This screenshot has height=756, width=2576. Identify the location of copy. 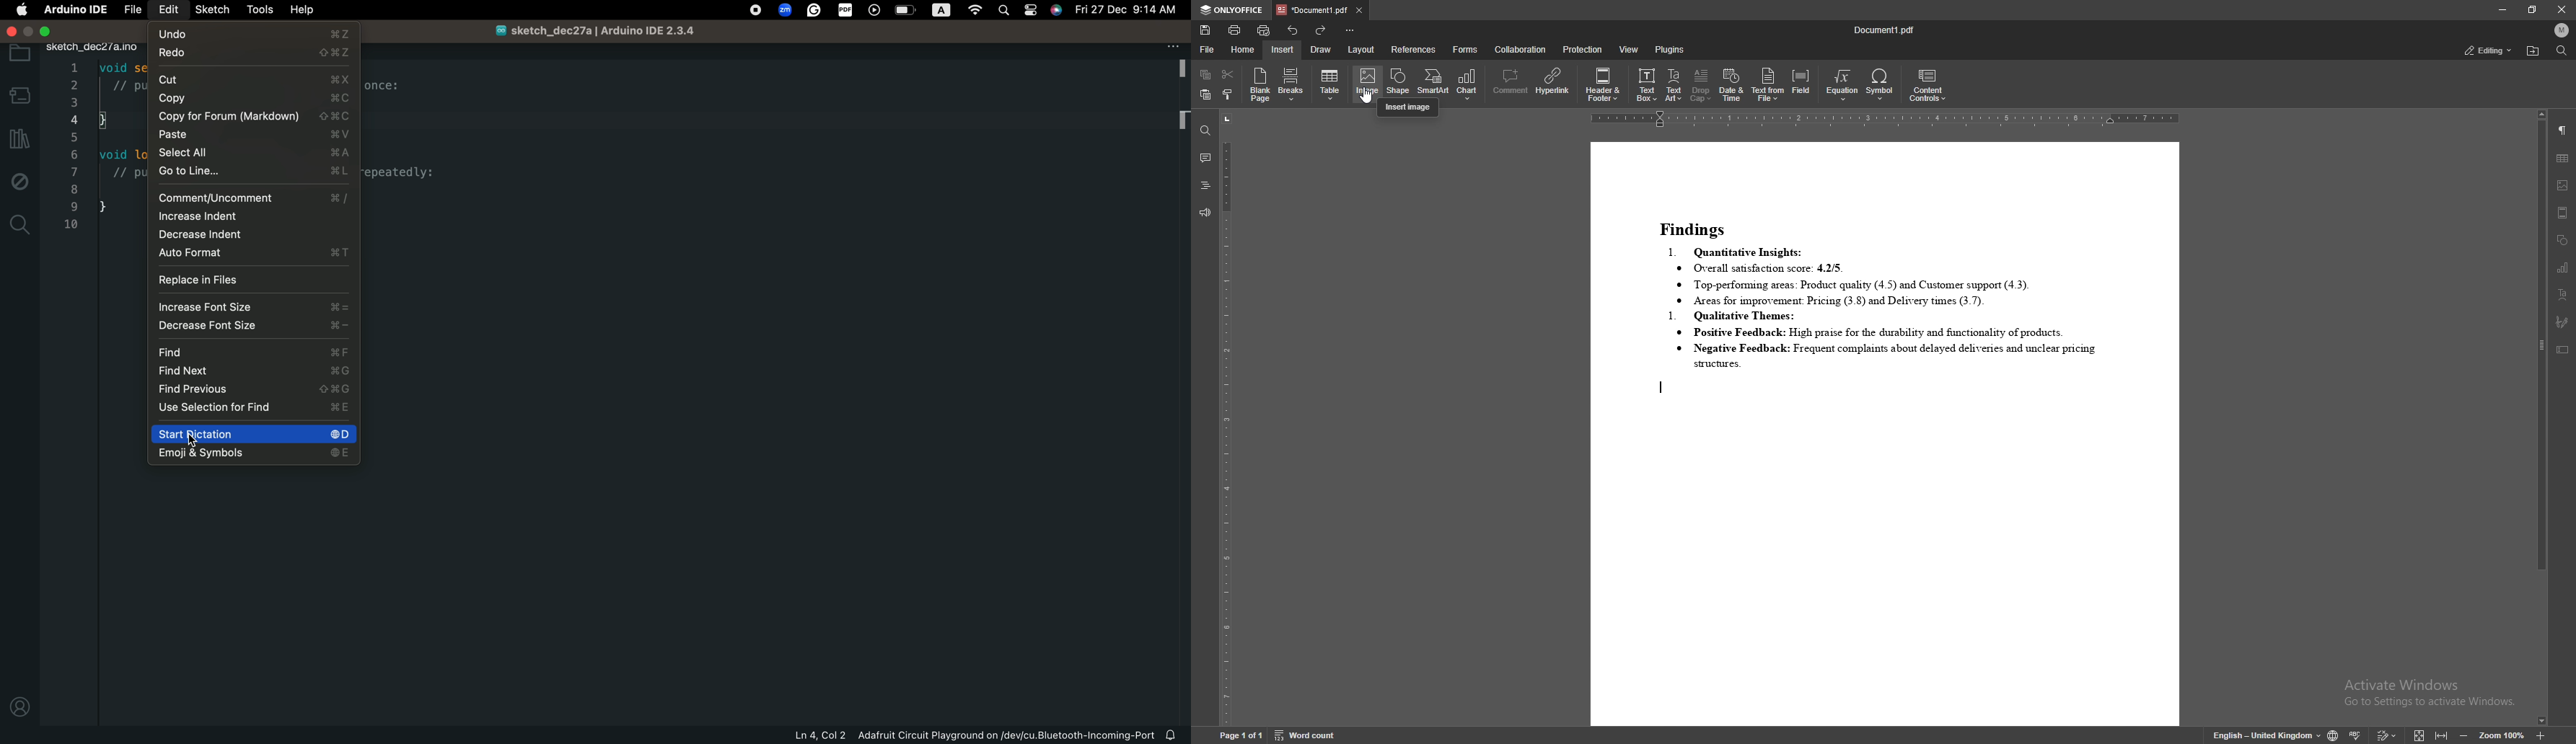
(254, 98).